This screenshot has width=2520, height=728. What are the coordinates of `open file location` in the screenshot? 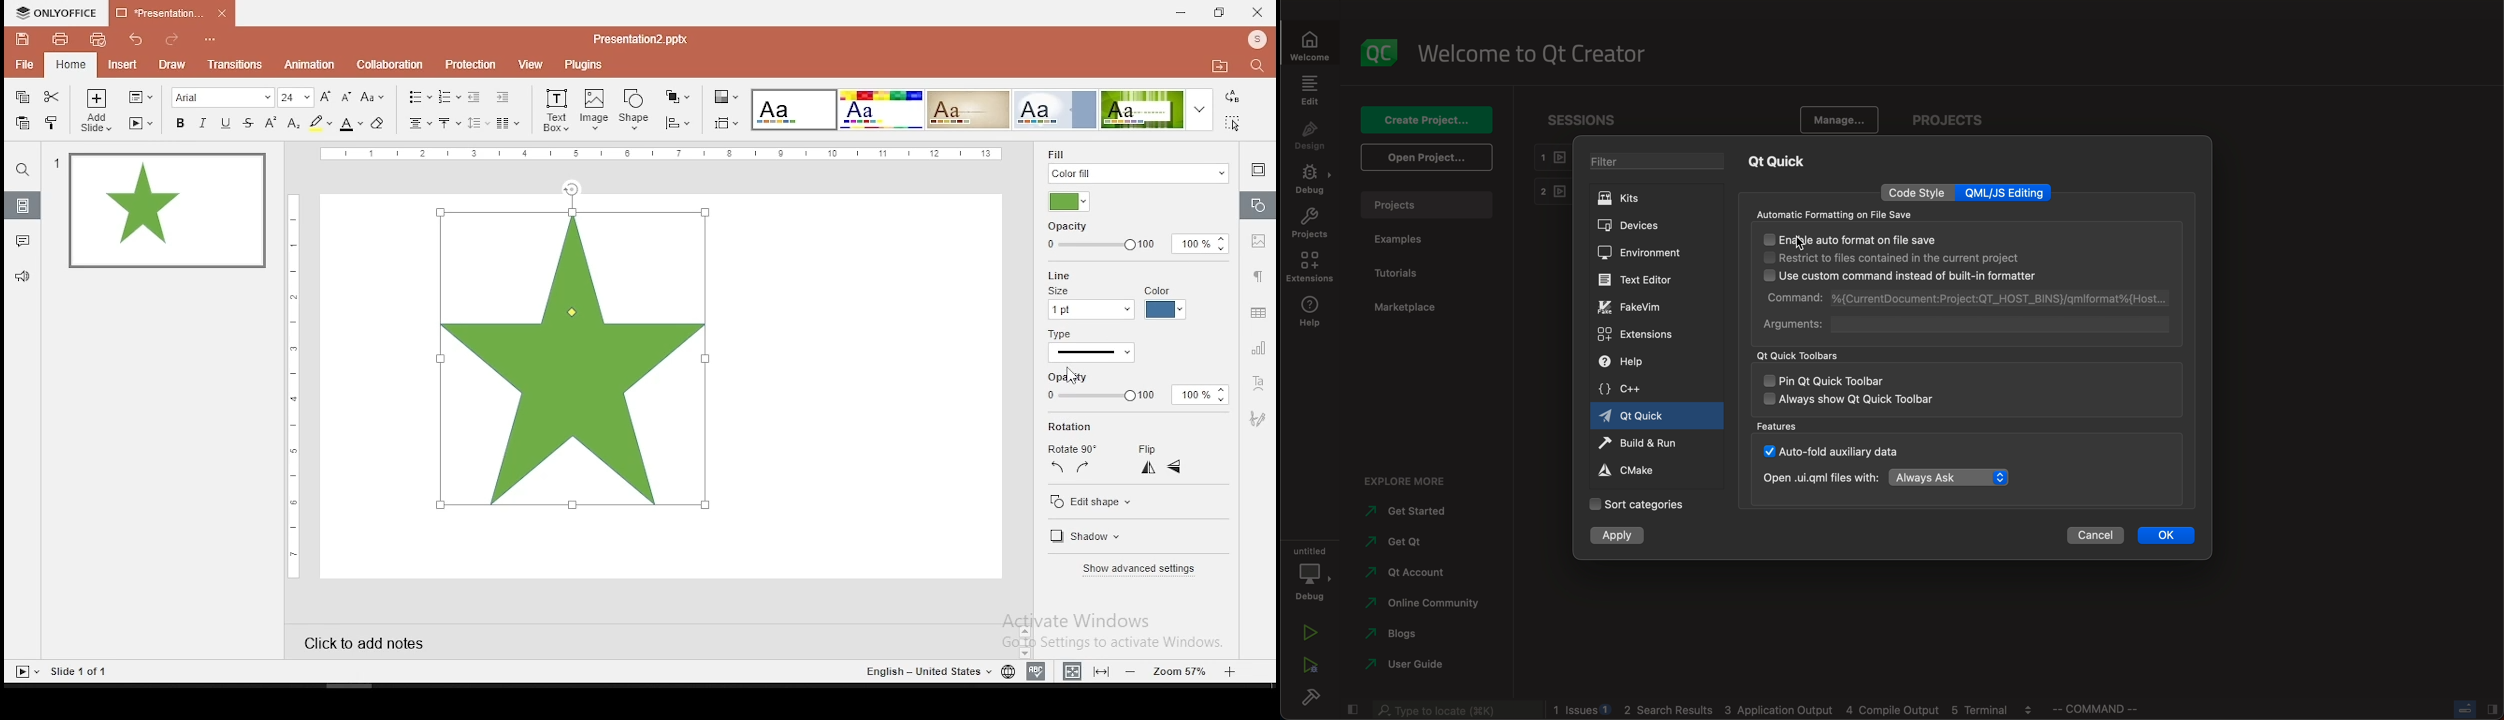 It's located at (1219, 67).